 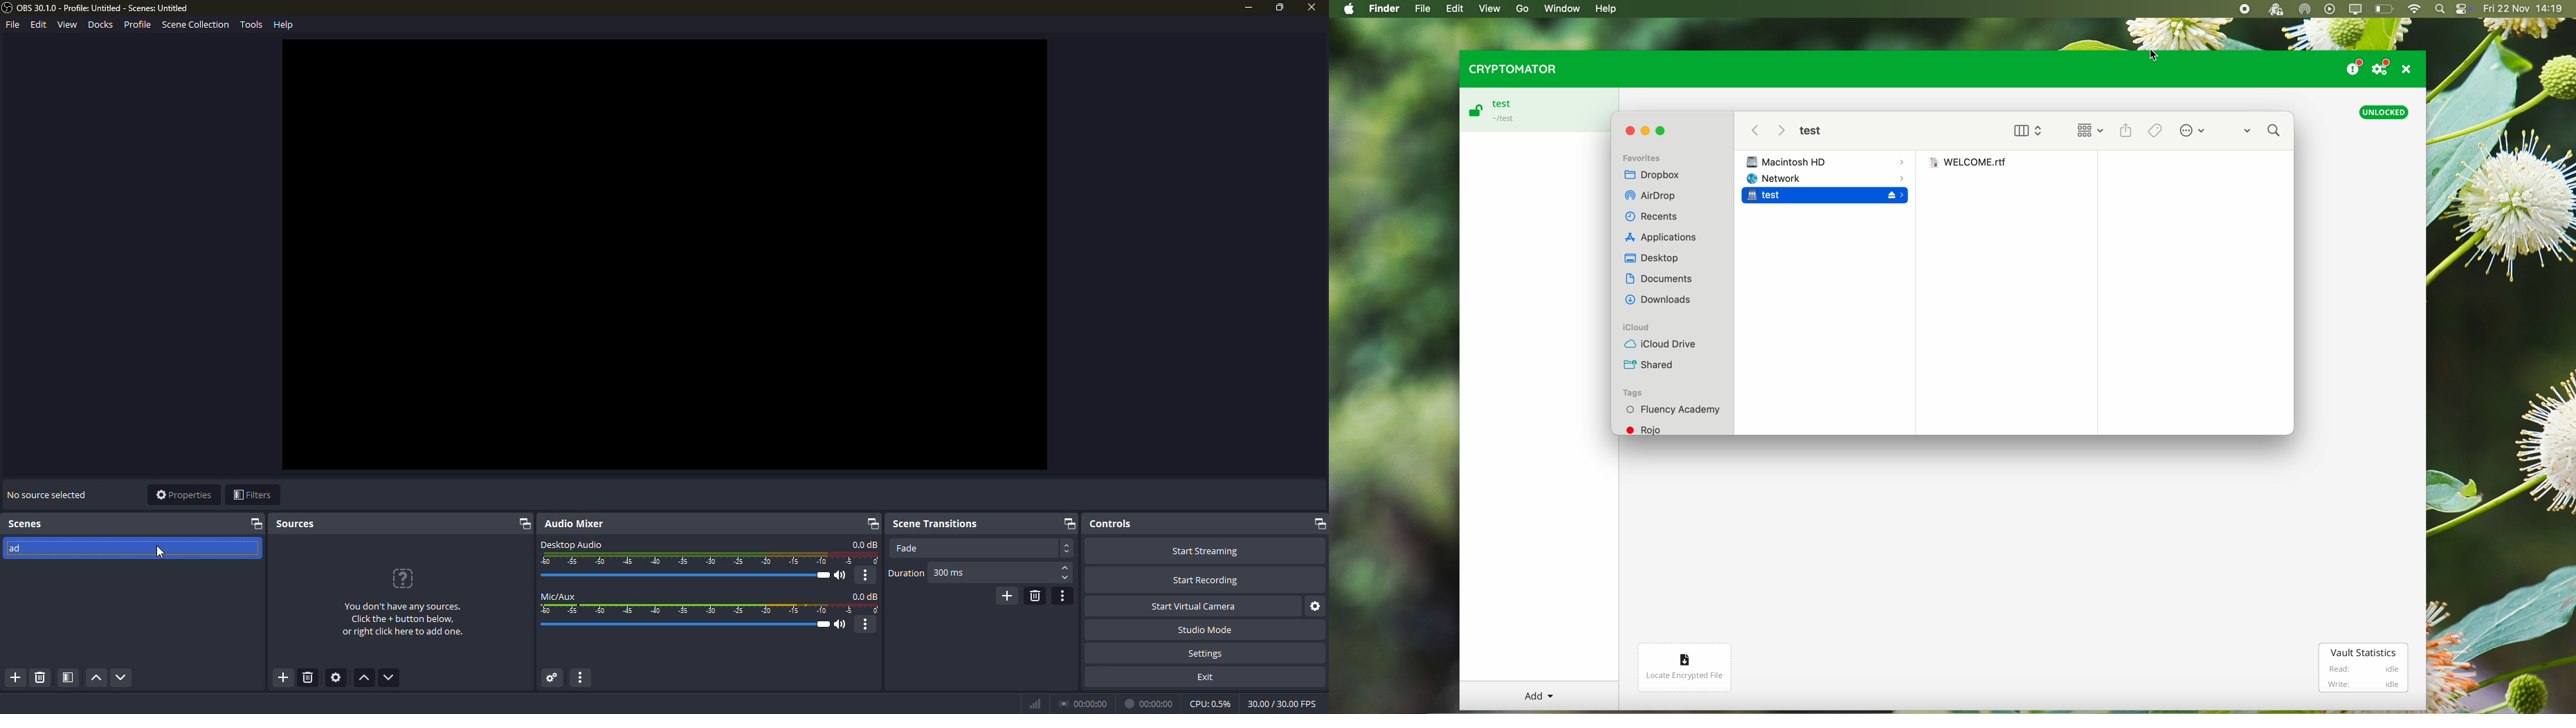 What do you see at coordinates (122, 679) in the screenshot?
I see `move scene down` at bounding box center [122, 679].